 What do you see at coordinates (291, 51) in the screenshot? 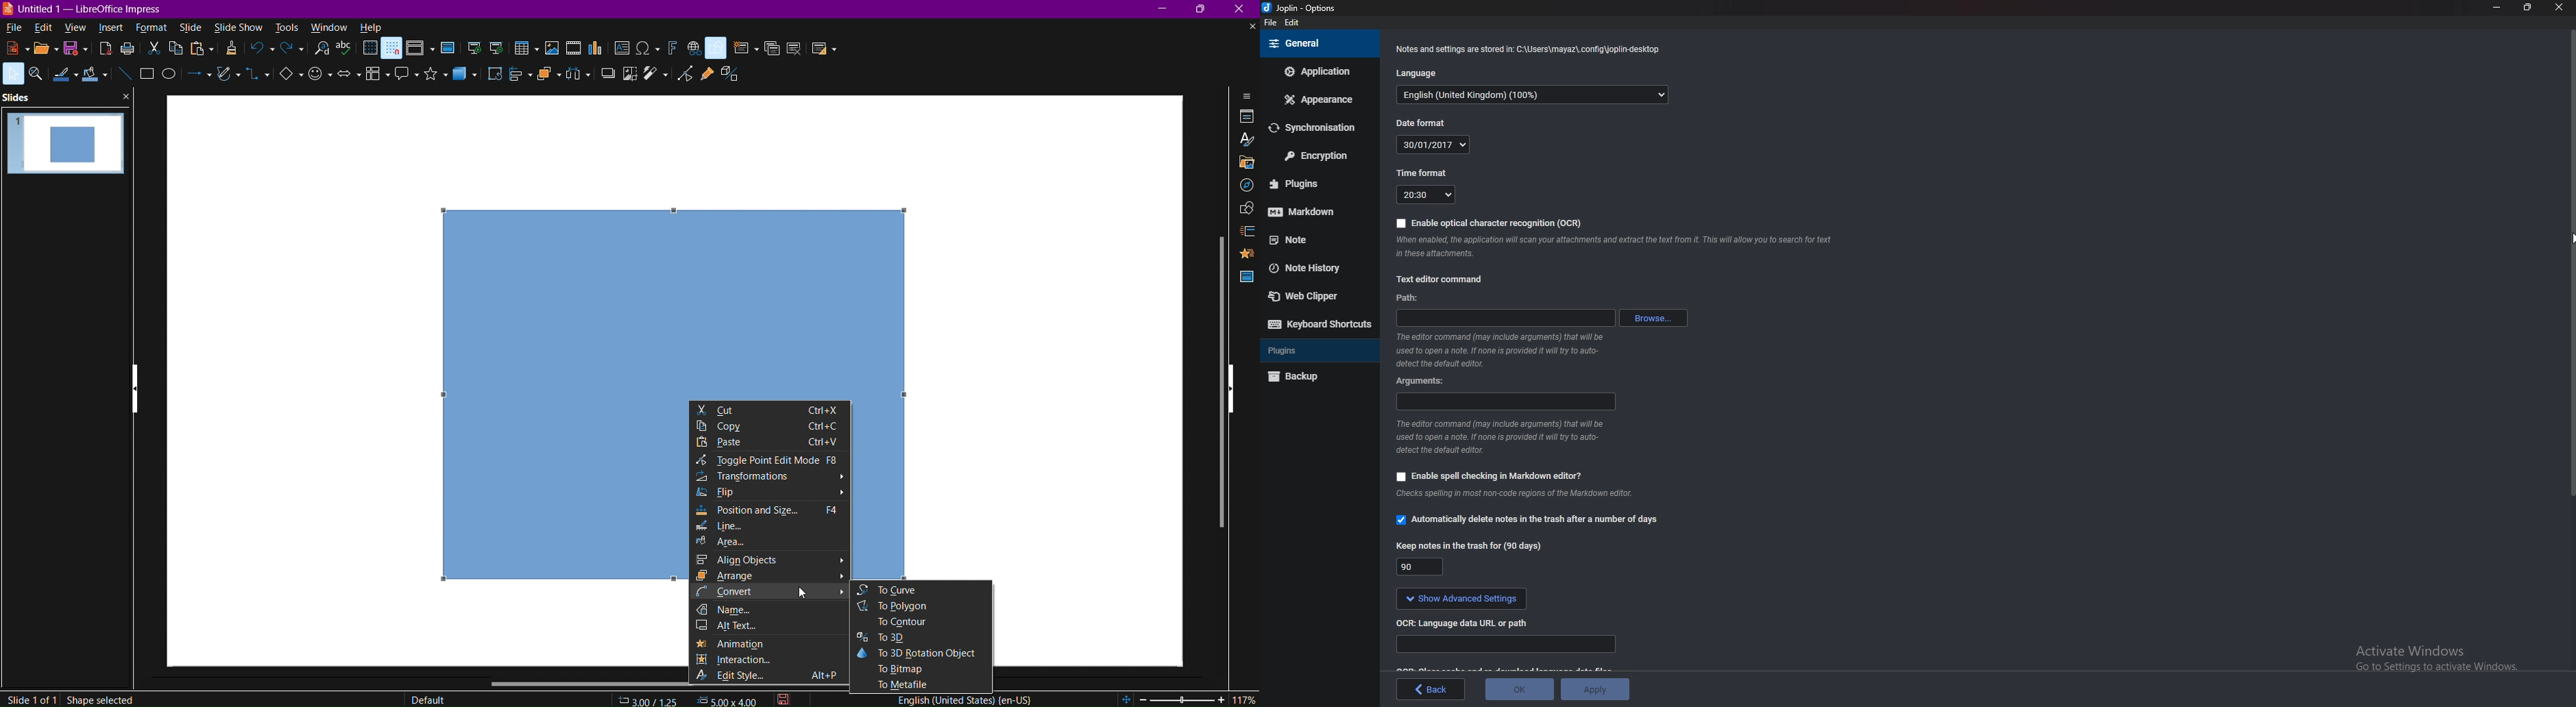
I see `Redo` at bounding box center [291, 51].